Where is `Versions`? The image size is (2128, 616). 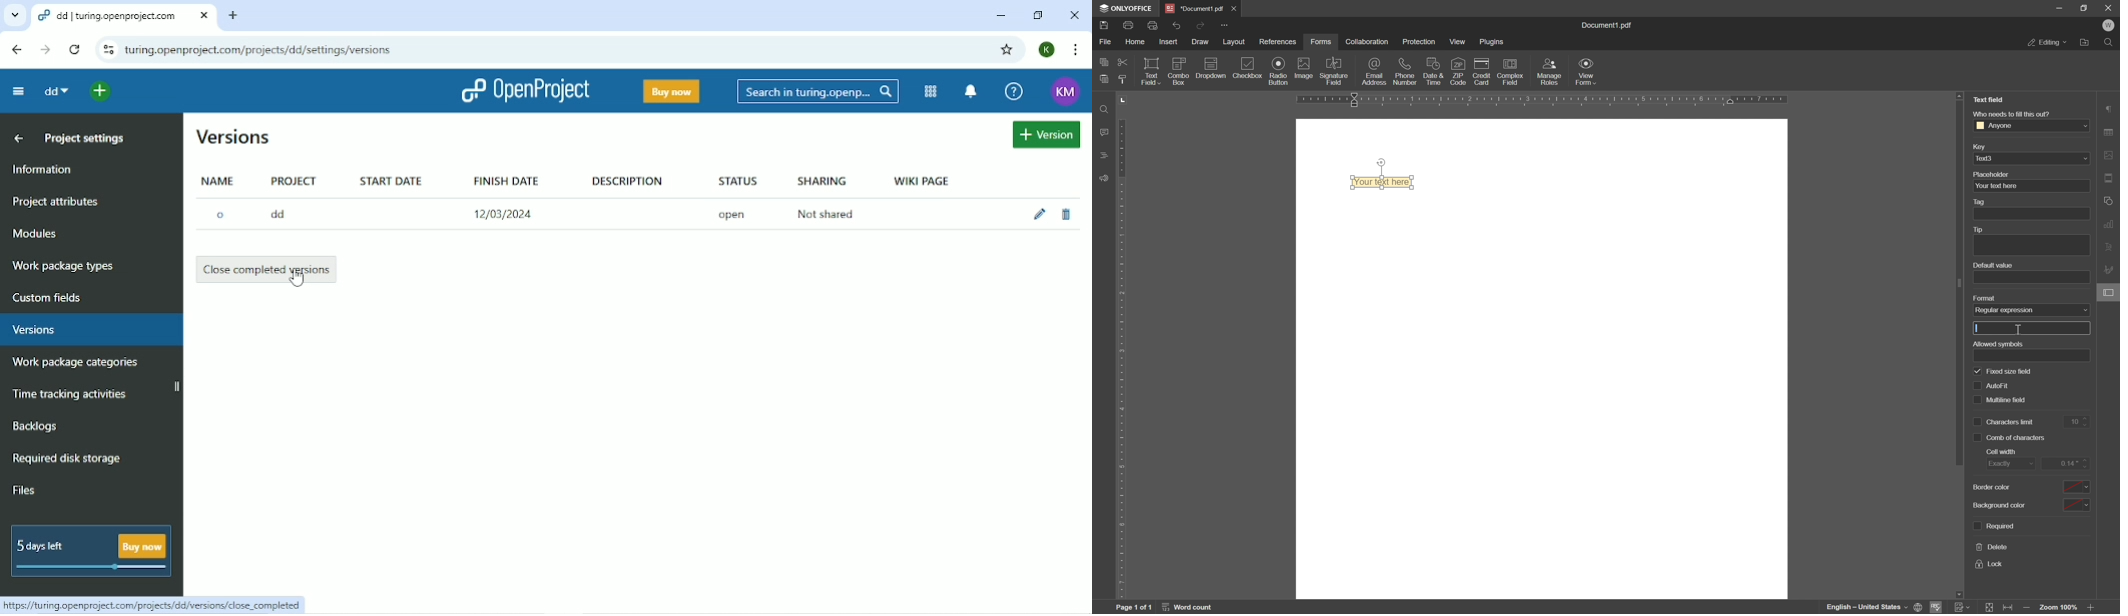 Versions is located at coordinates (36, 330).